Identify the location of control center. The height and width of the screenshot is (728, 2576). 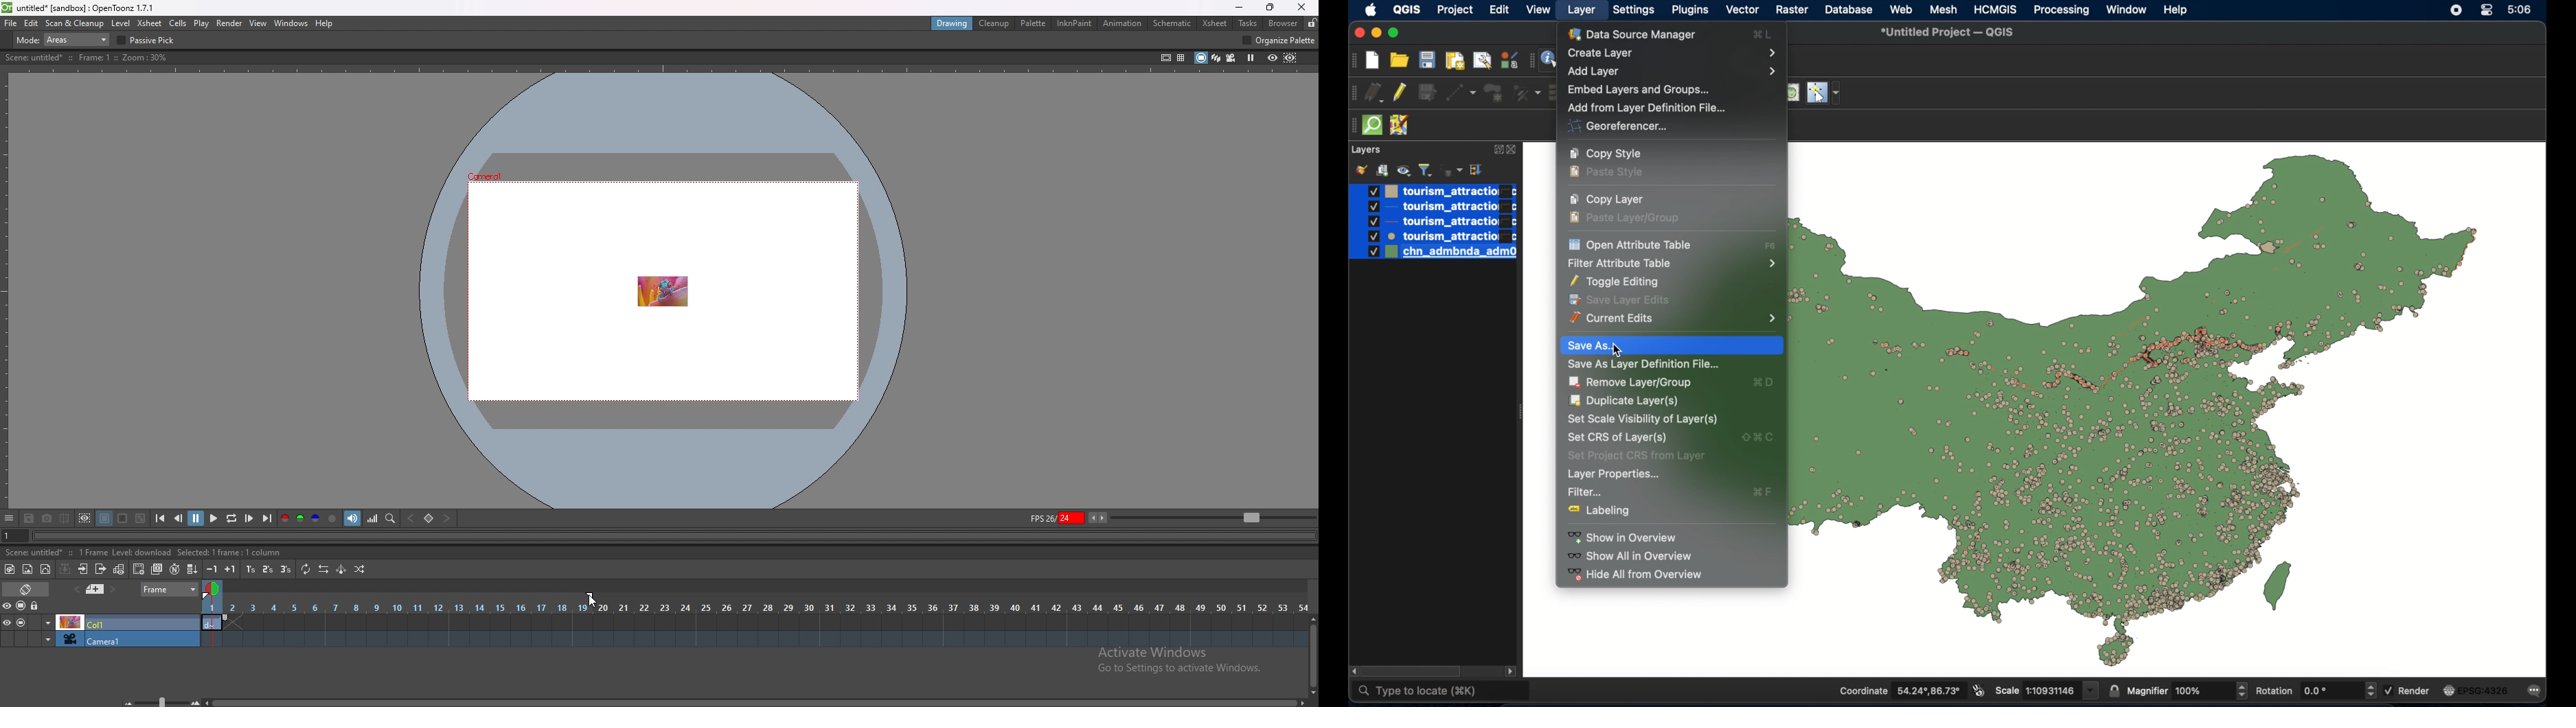
(2489, 11).